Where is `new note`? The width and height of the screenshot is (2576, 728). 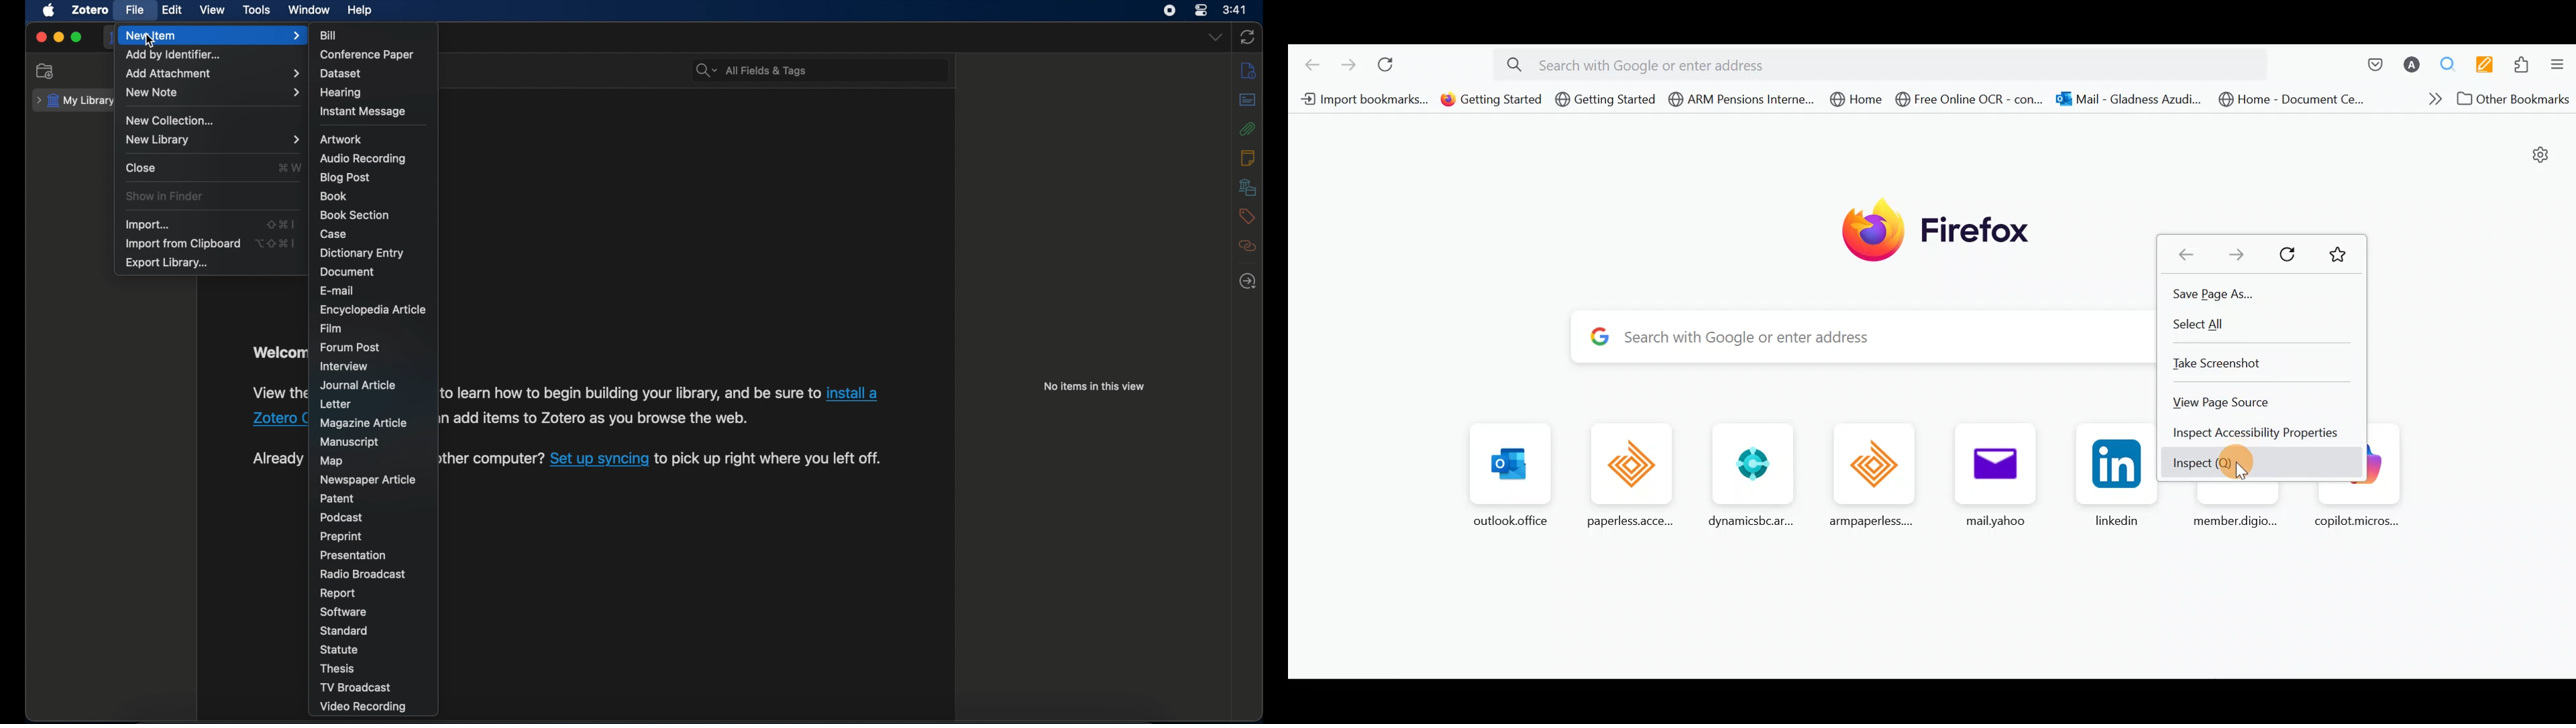
new note is located at coordinates (213, 93).